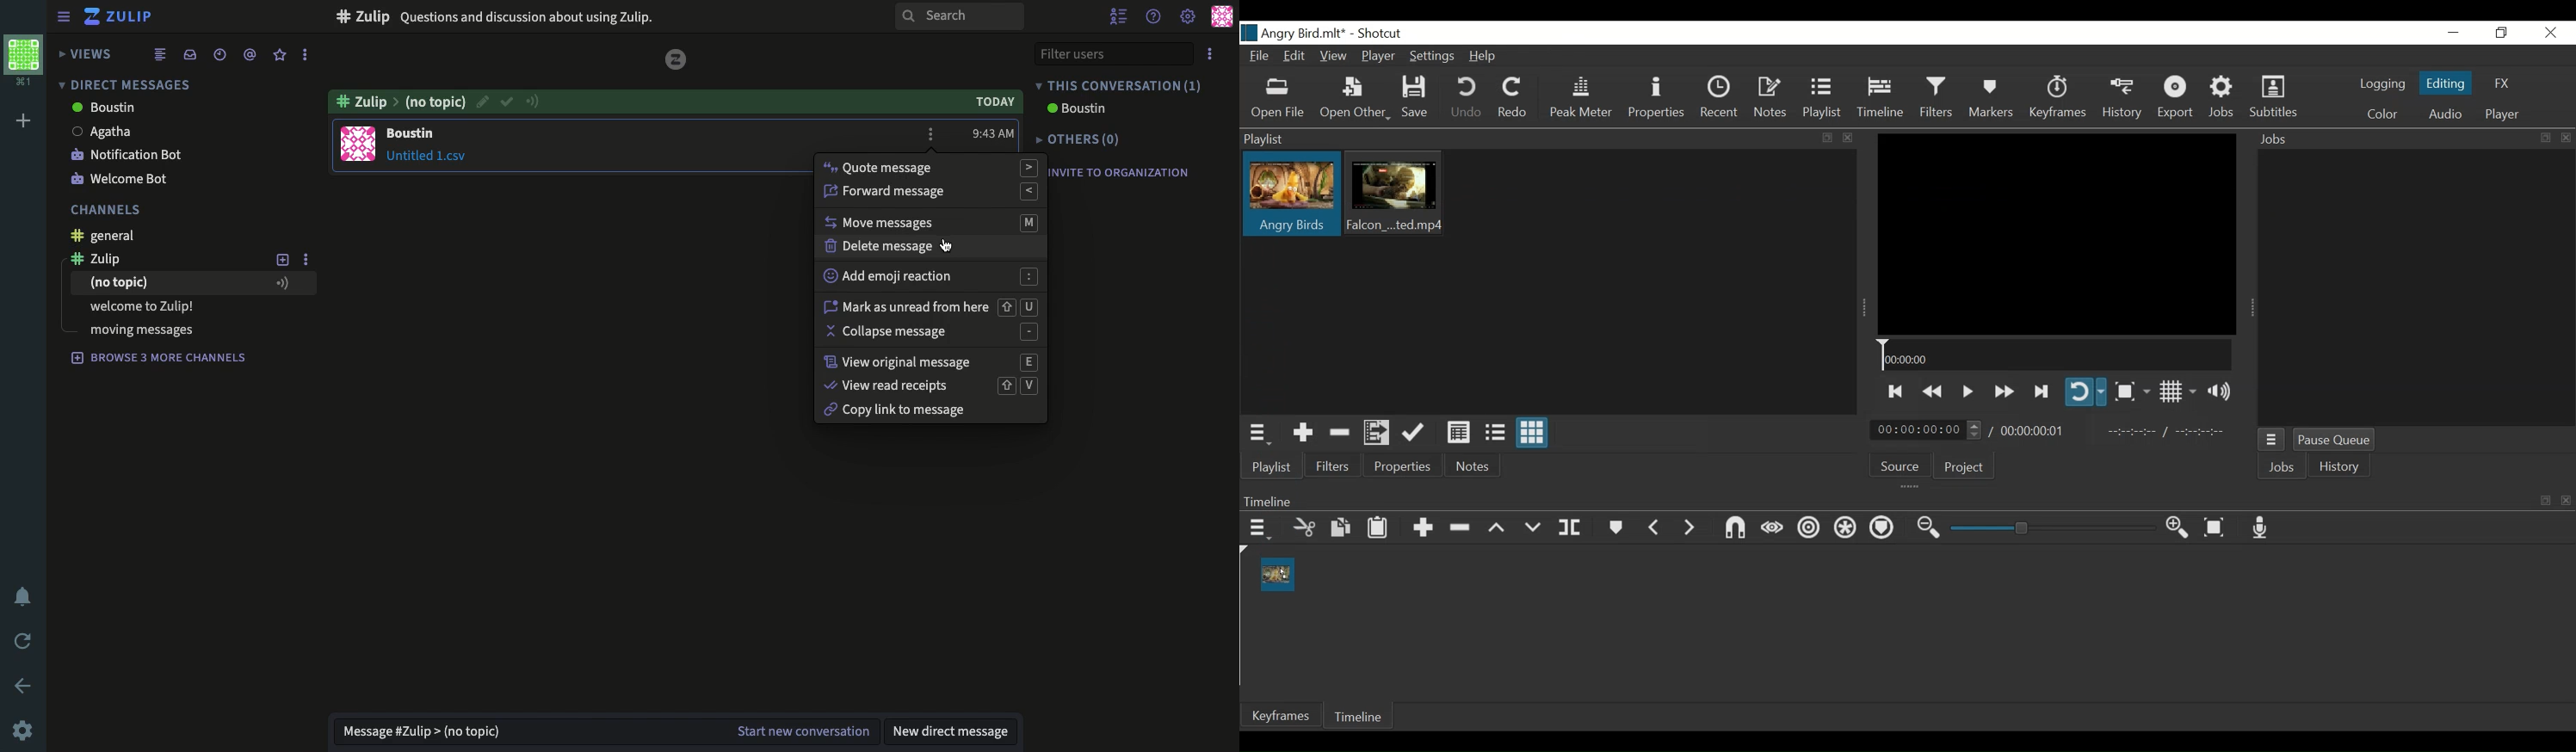 This screenshot has width=2576, height=756. I want to click on Play quickly forward, so click(2003, 390).